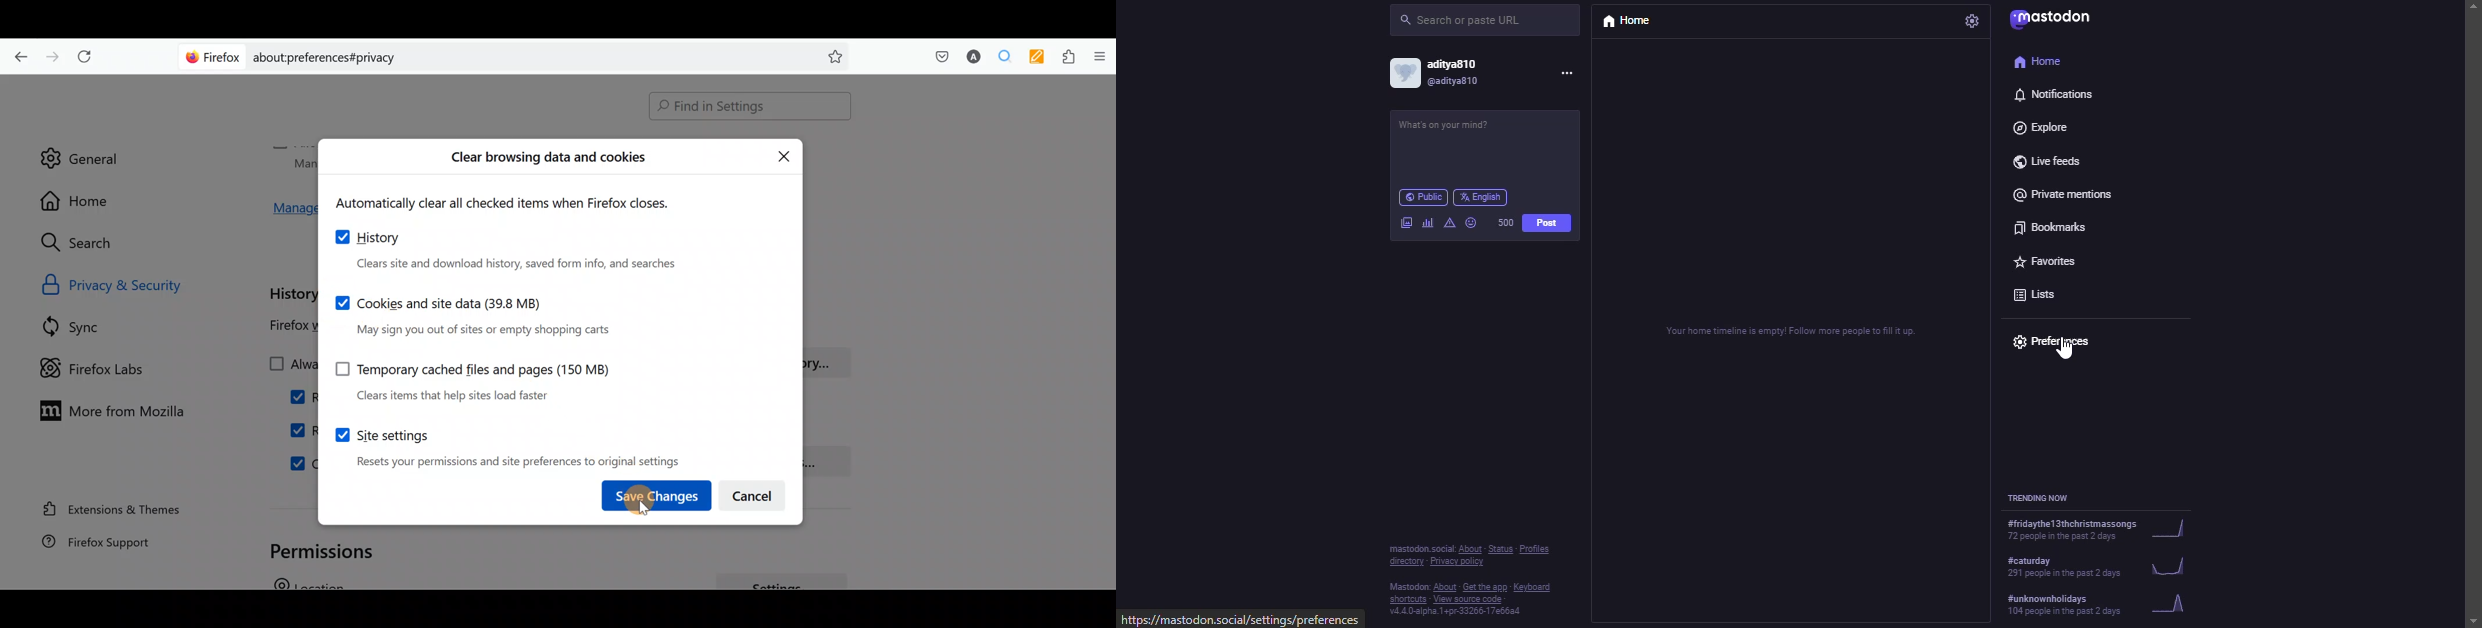 The height and width of the screenshot is (644, 2492). Describe the element at coordinates (1572, 75) in the screenshot. I see `more` at that location.